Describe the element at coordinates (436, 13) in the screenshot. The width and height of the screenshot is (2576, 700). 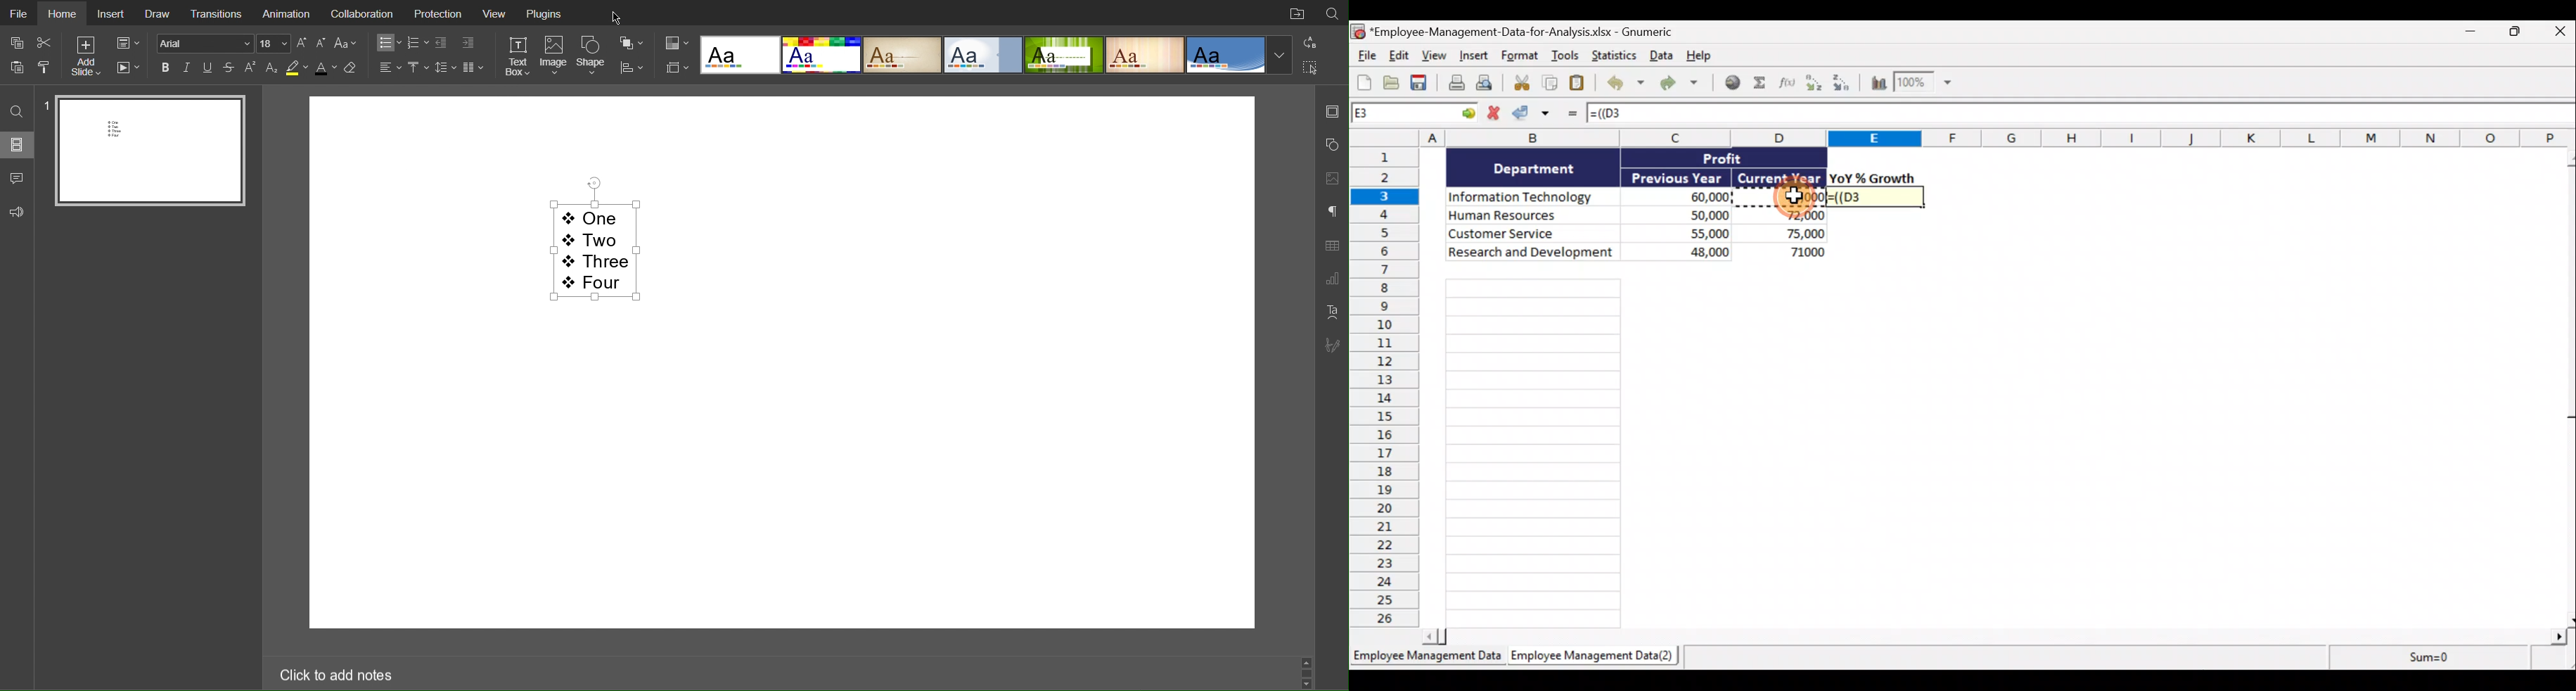
I see `Protection` at that location.